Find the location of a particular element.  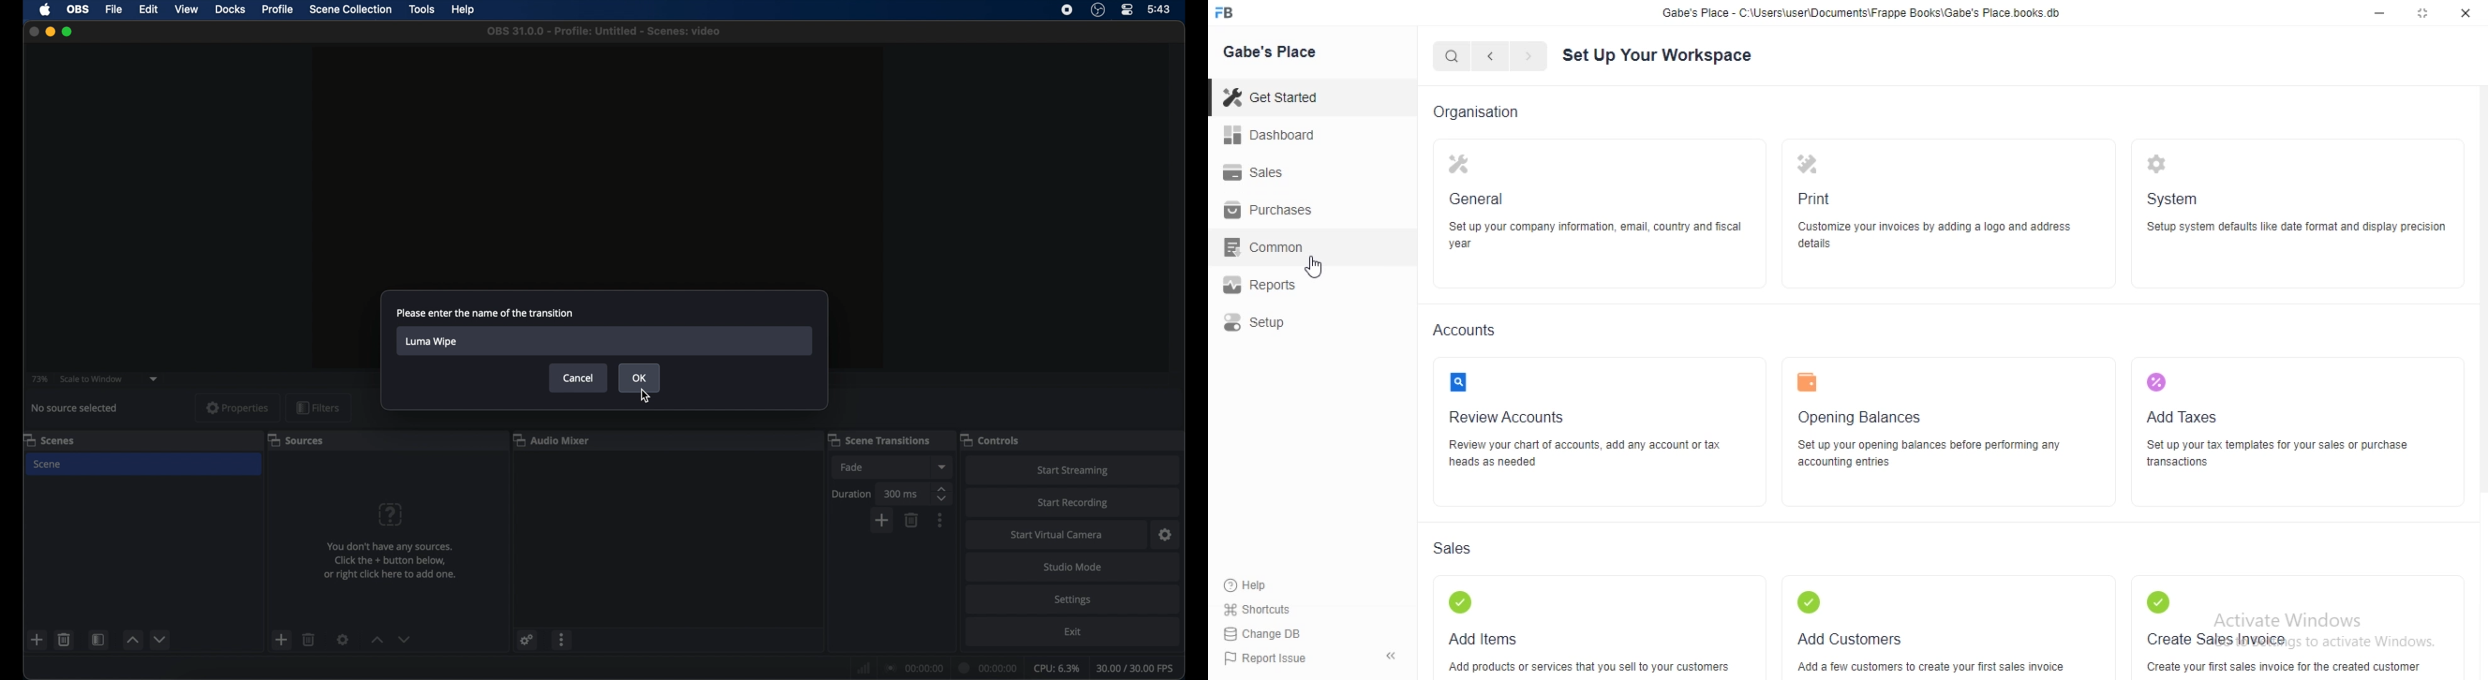

scale to window is located at coordinates (91, 378).